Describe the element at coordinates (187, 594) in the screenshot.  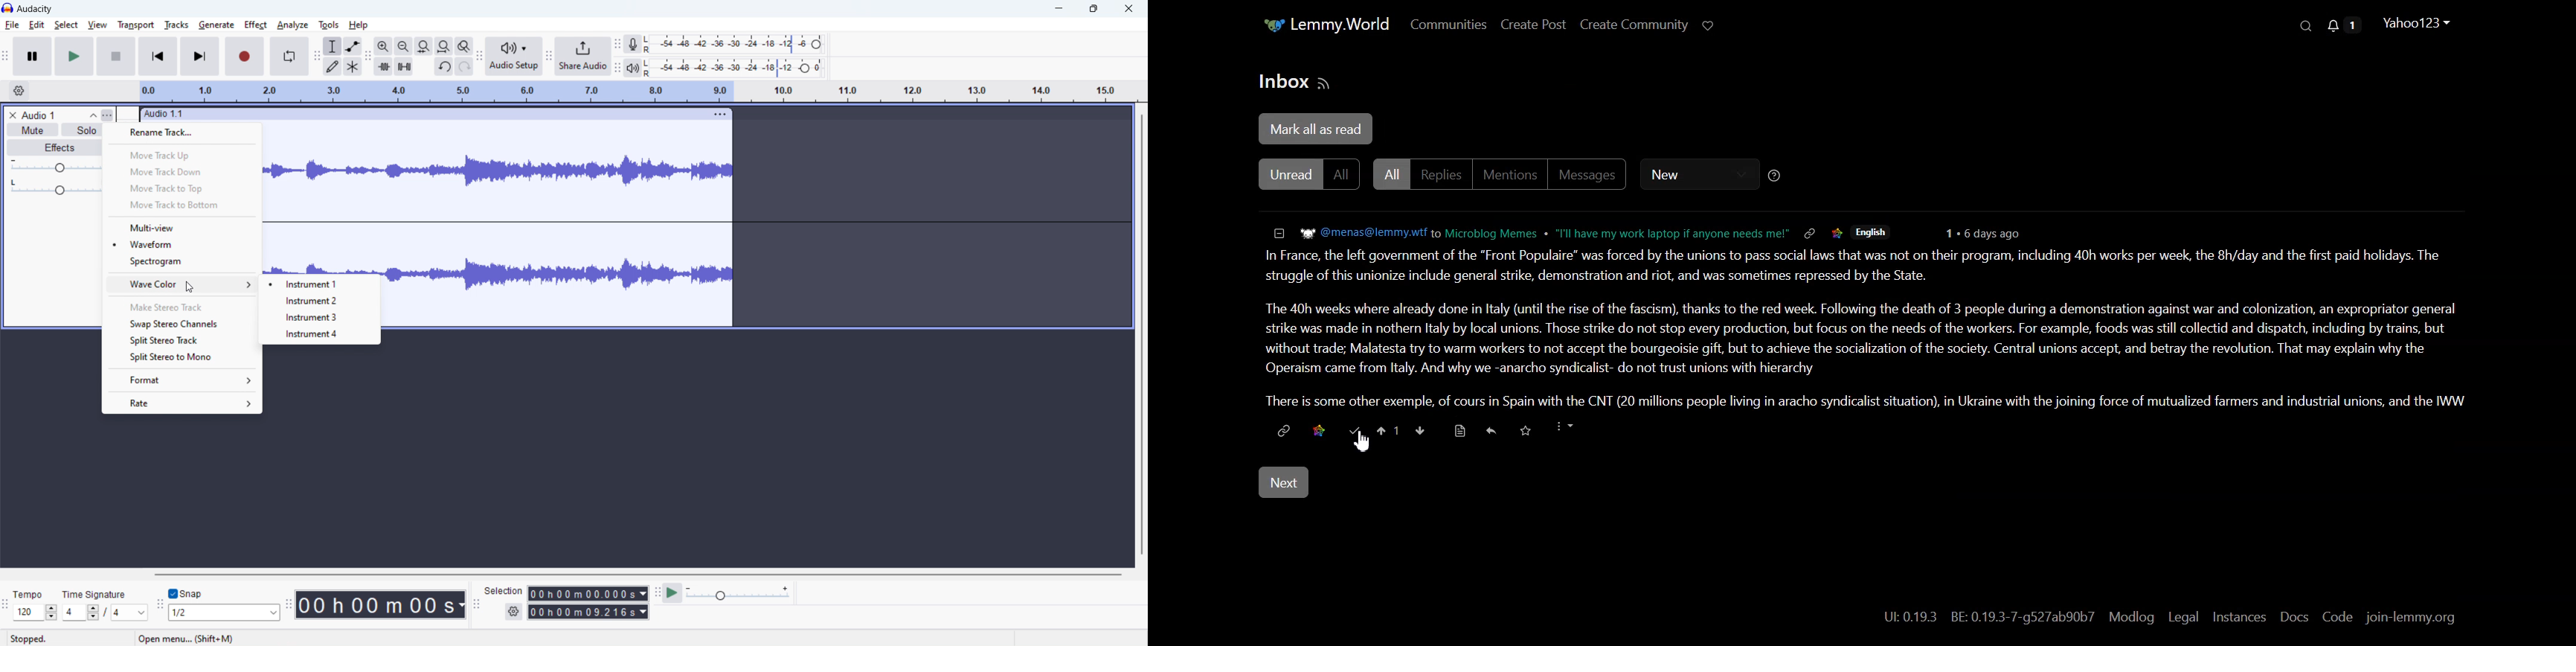
I see `toggle snap` at that location.